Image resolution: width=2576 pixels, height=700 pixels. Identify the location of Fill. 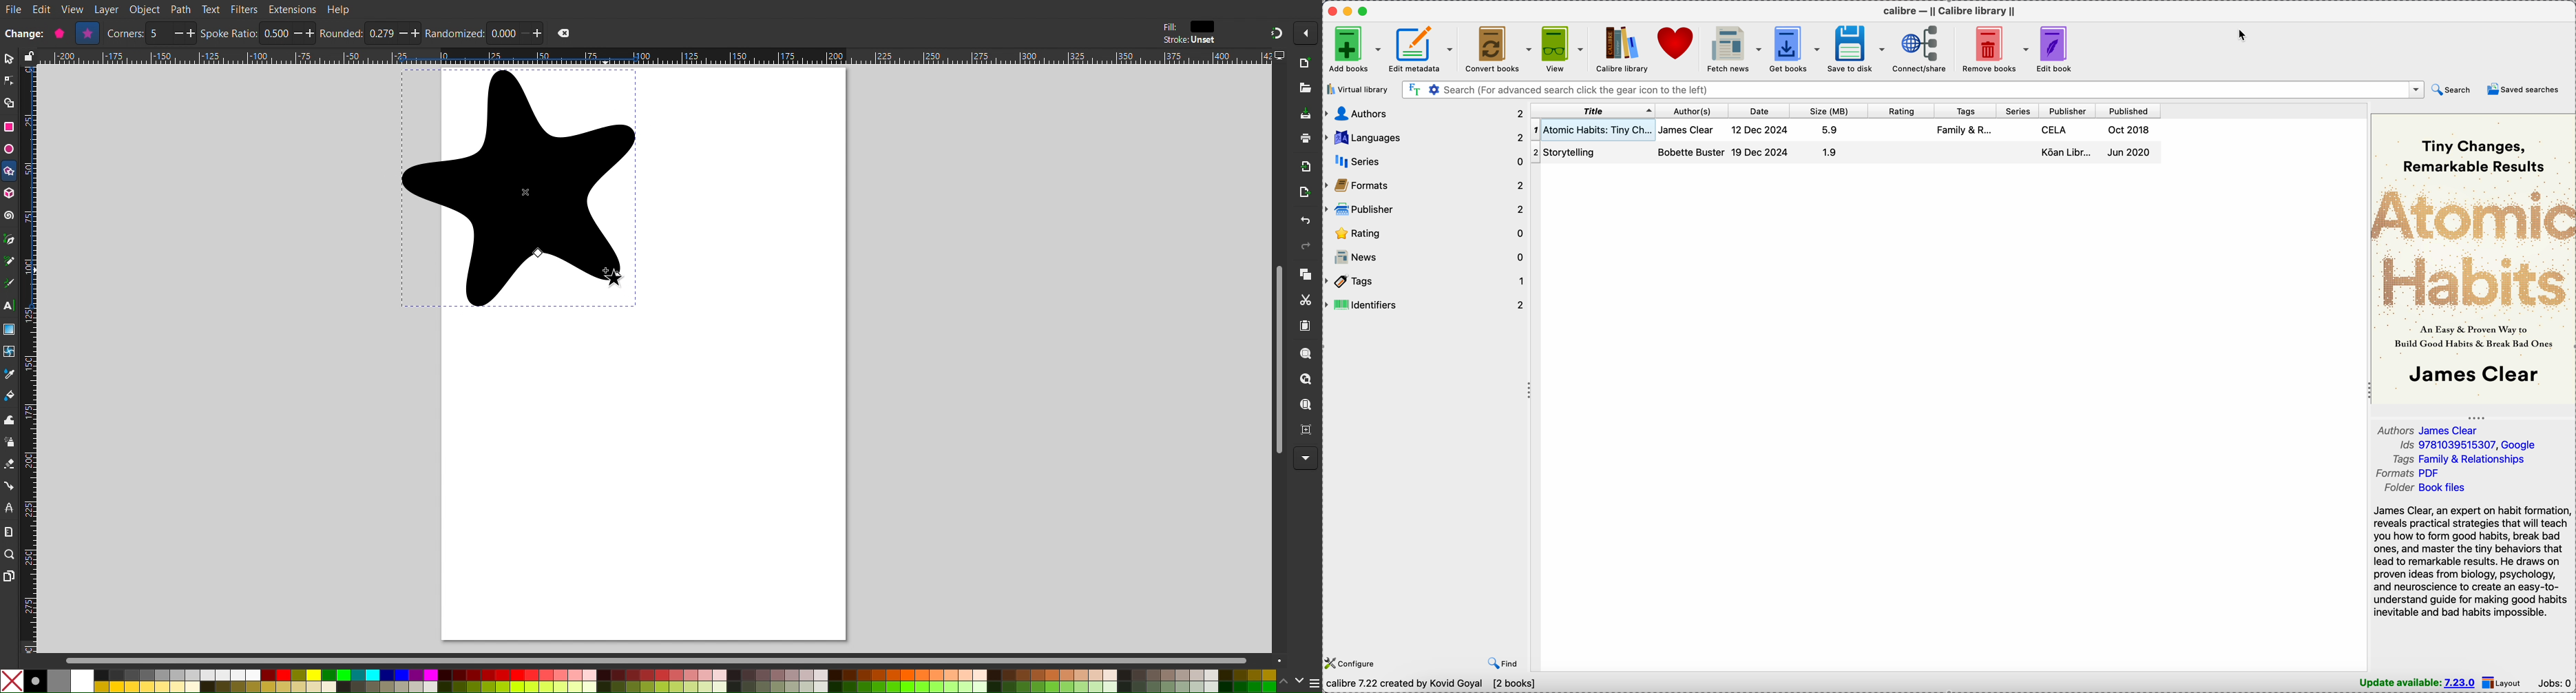
(1169, 27).